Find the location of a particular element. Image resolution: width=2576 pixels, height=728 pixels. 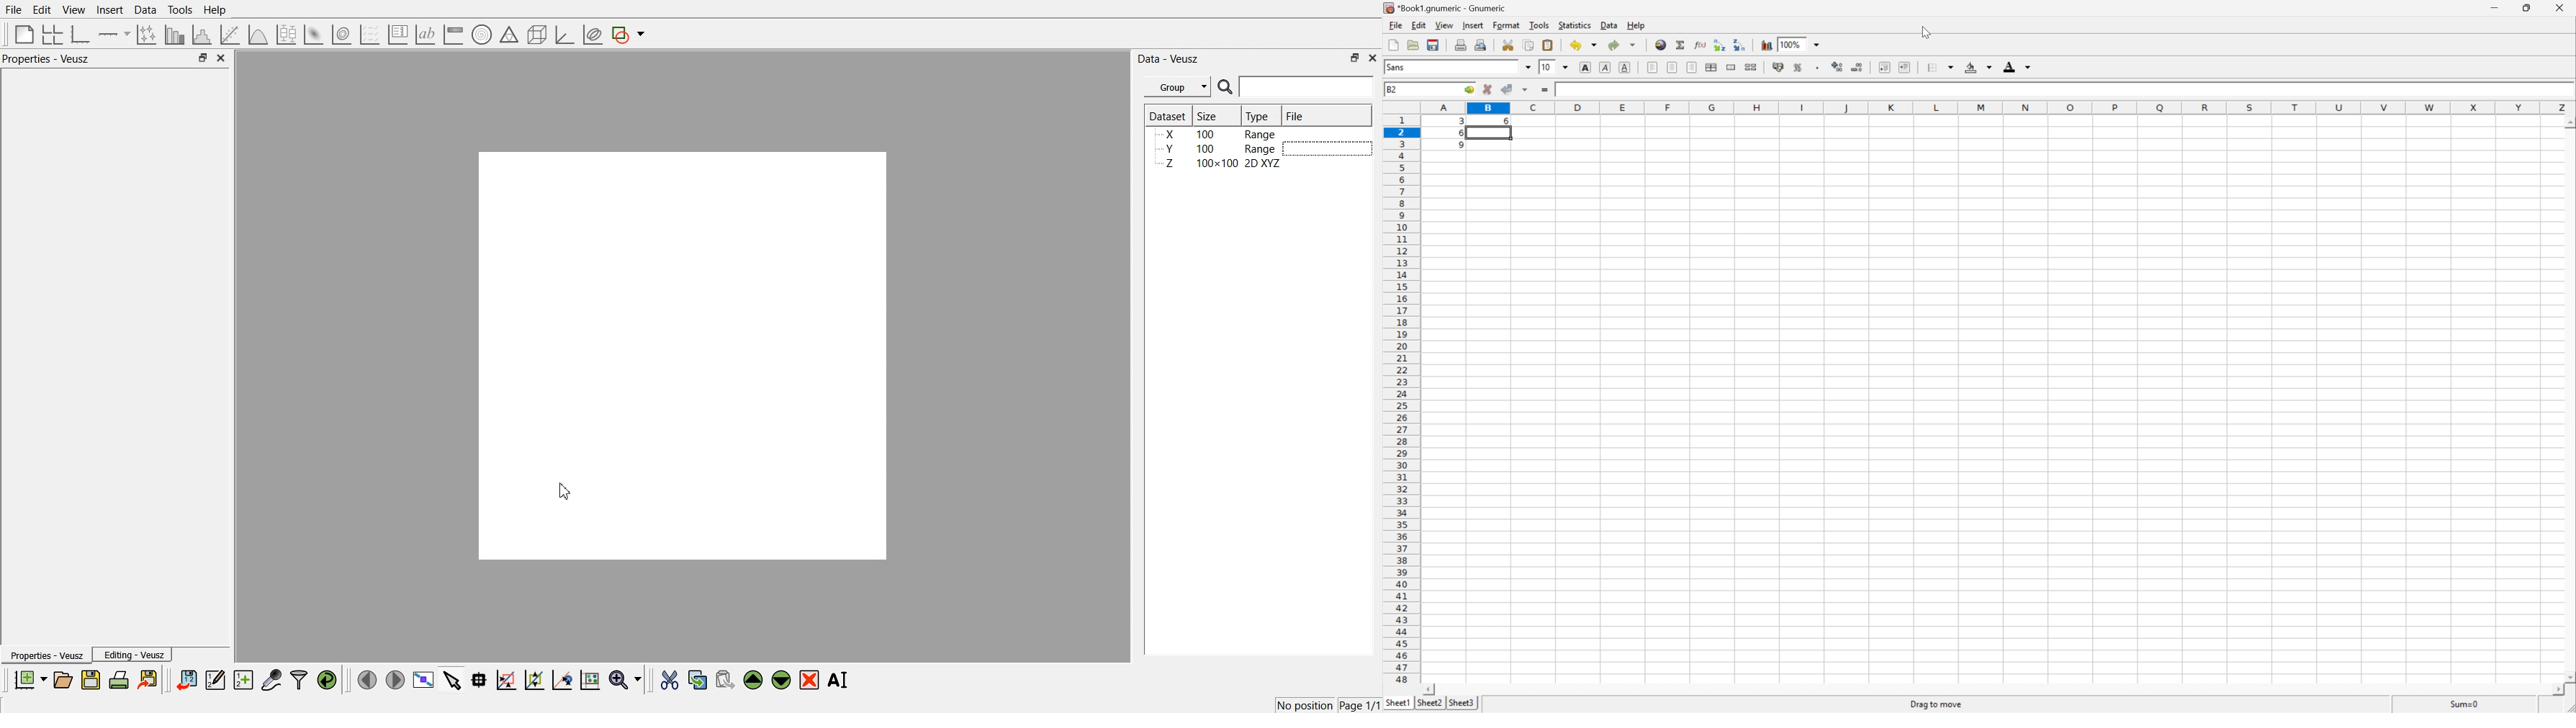

Sum=0 is located at coordinates (2466, 703).